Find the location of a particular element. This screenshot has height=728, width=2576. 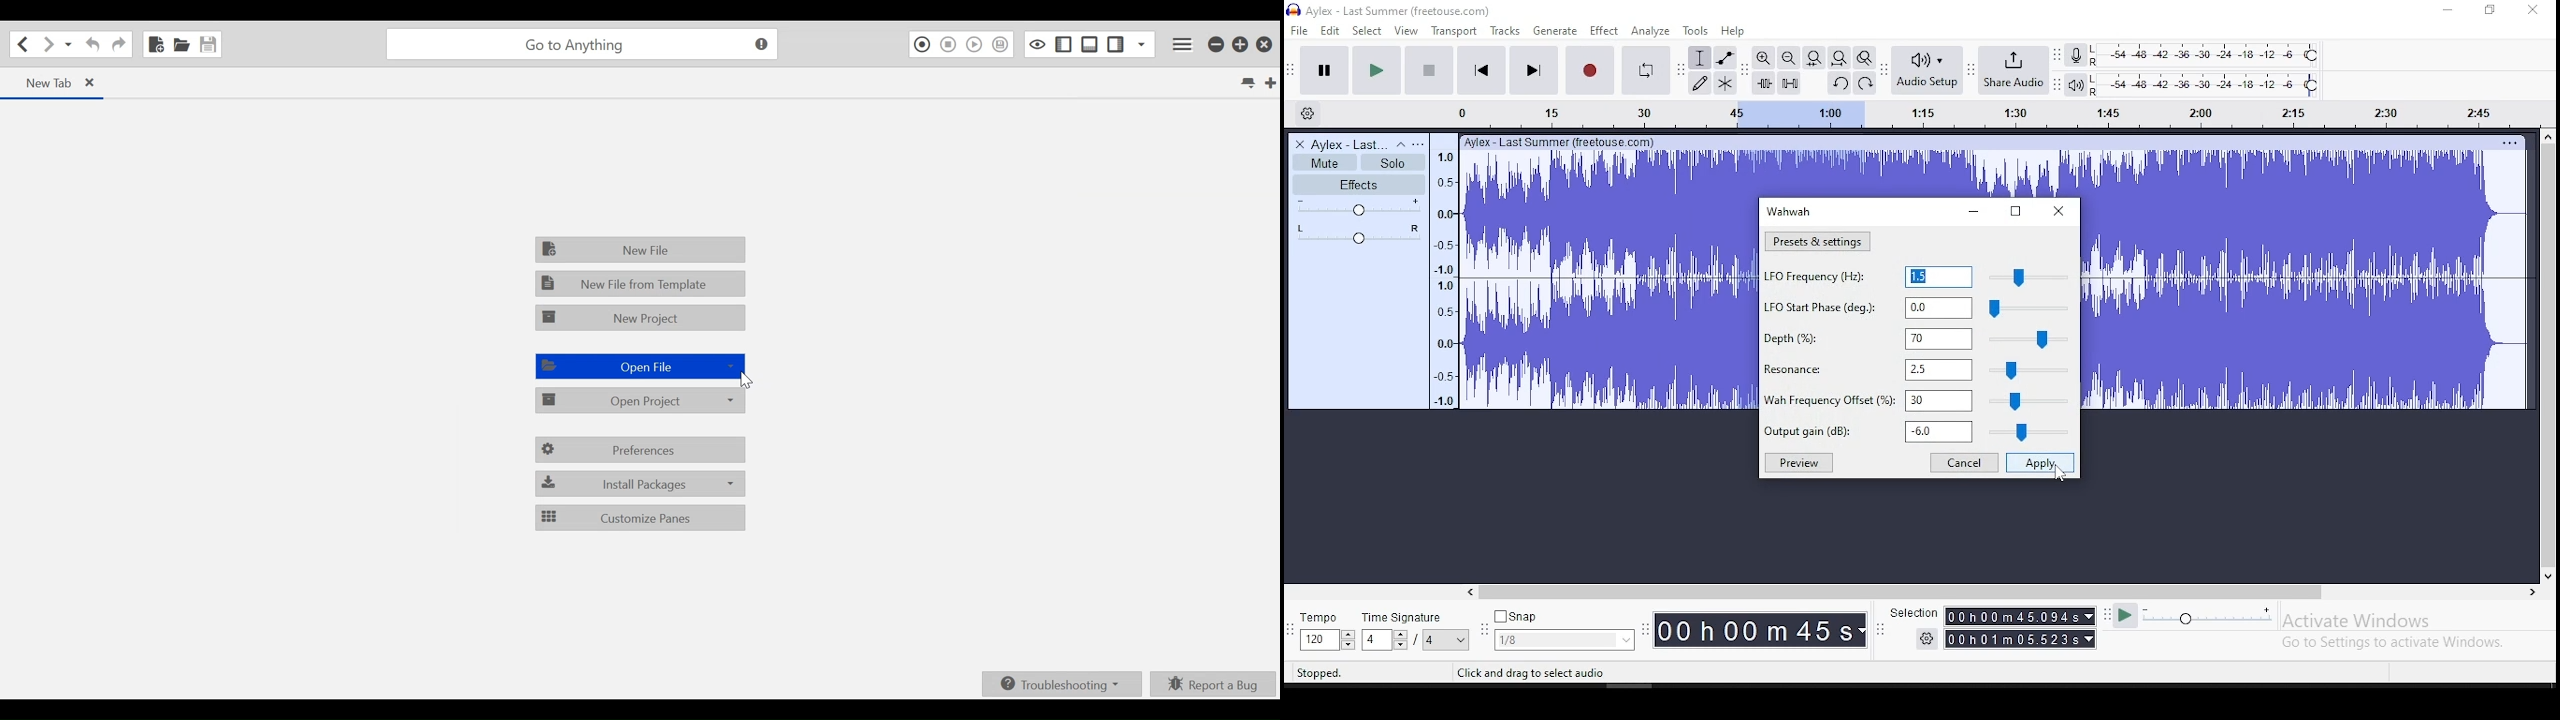

pan is located at coordinates (1357, 234).